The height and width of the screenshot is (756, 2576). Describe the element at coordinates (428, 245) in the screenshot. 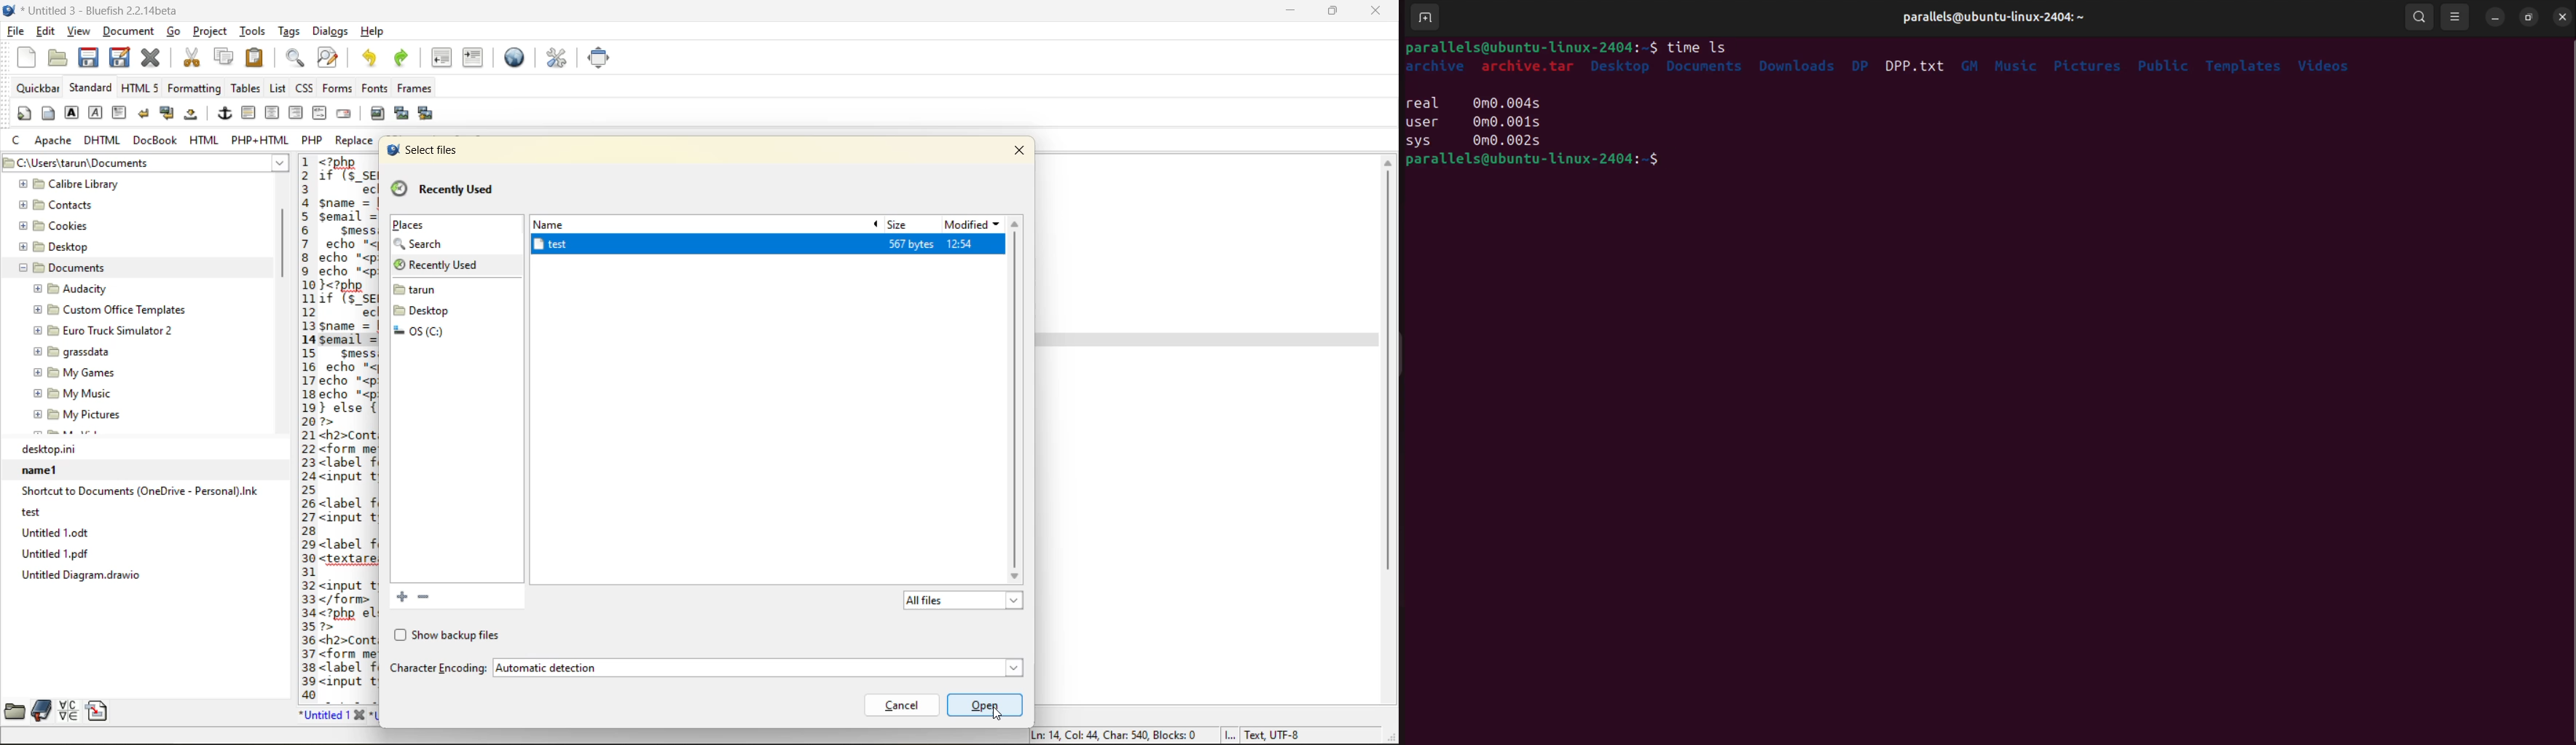

I see `search` at that location.